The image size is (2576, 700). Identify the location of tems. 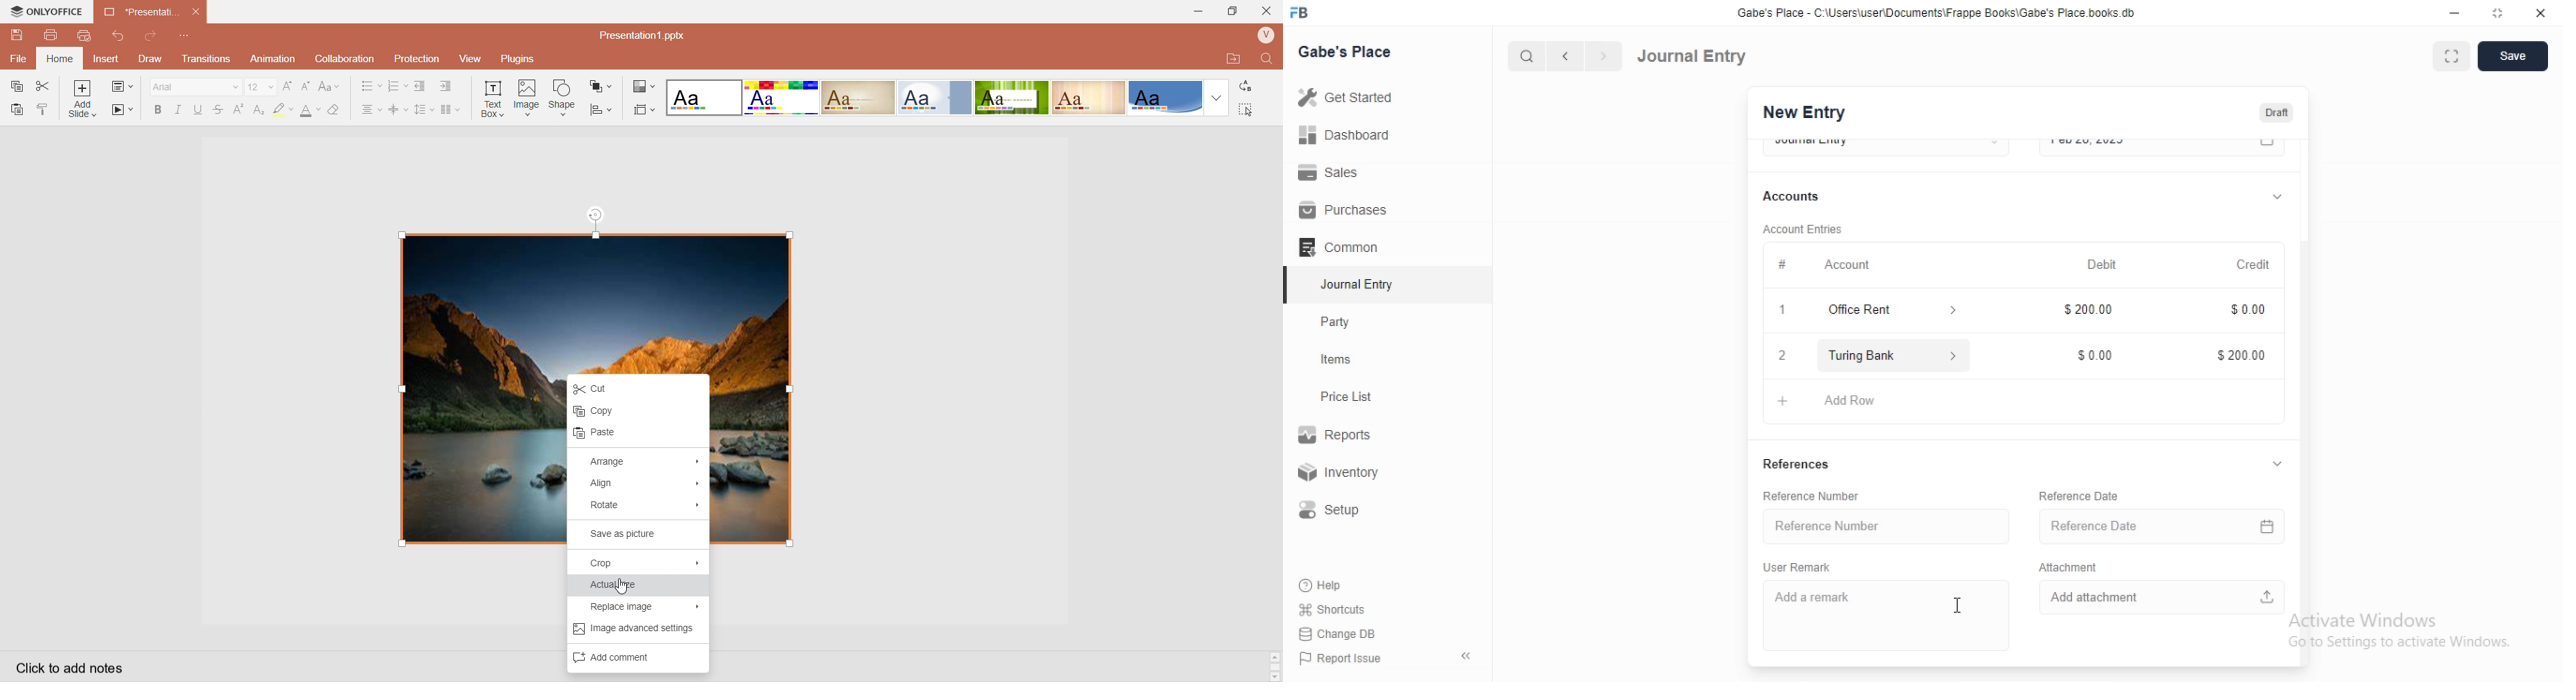
(1344, 360).